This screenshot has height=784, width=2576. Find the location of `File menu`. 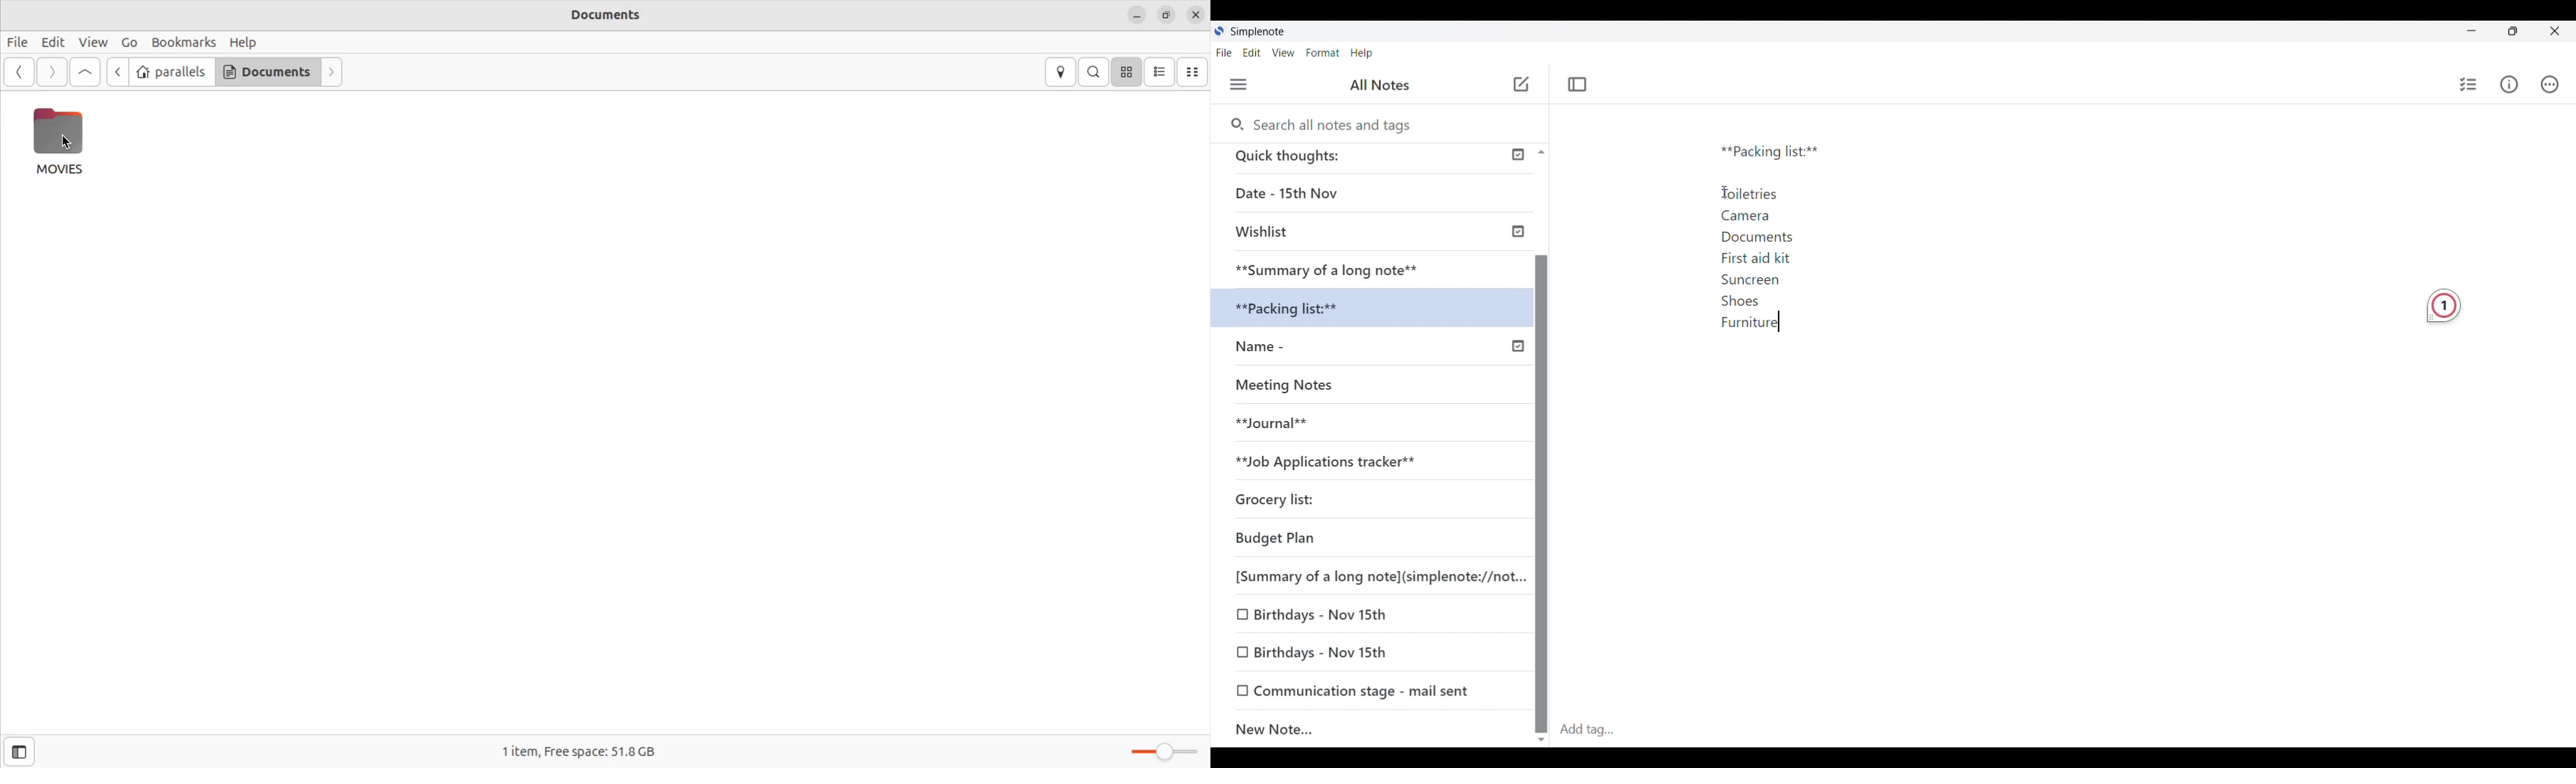

File menu is located at coordinates (1224, 53).